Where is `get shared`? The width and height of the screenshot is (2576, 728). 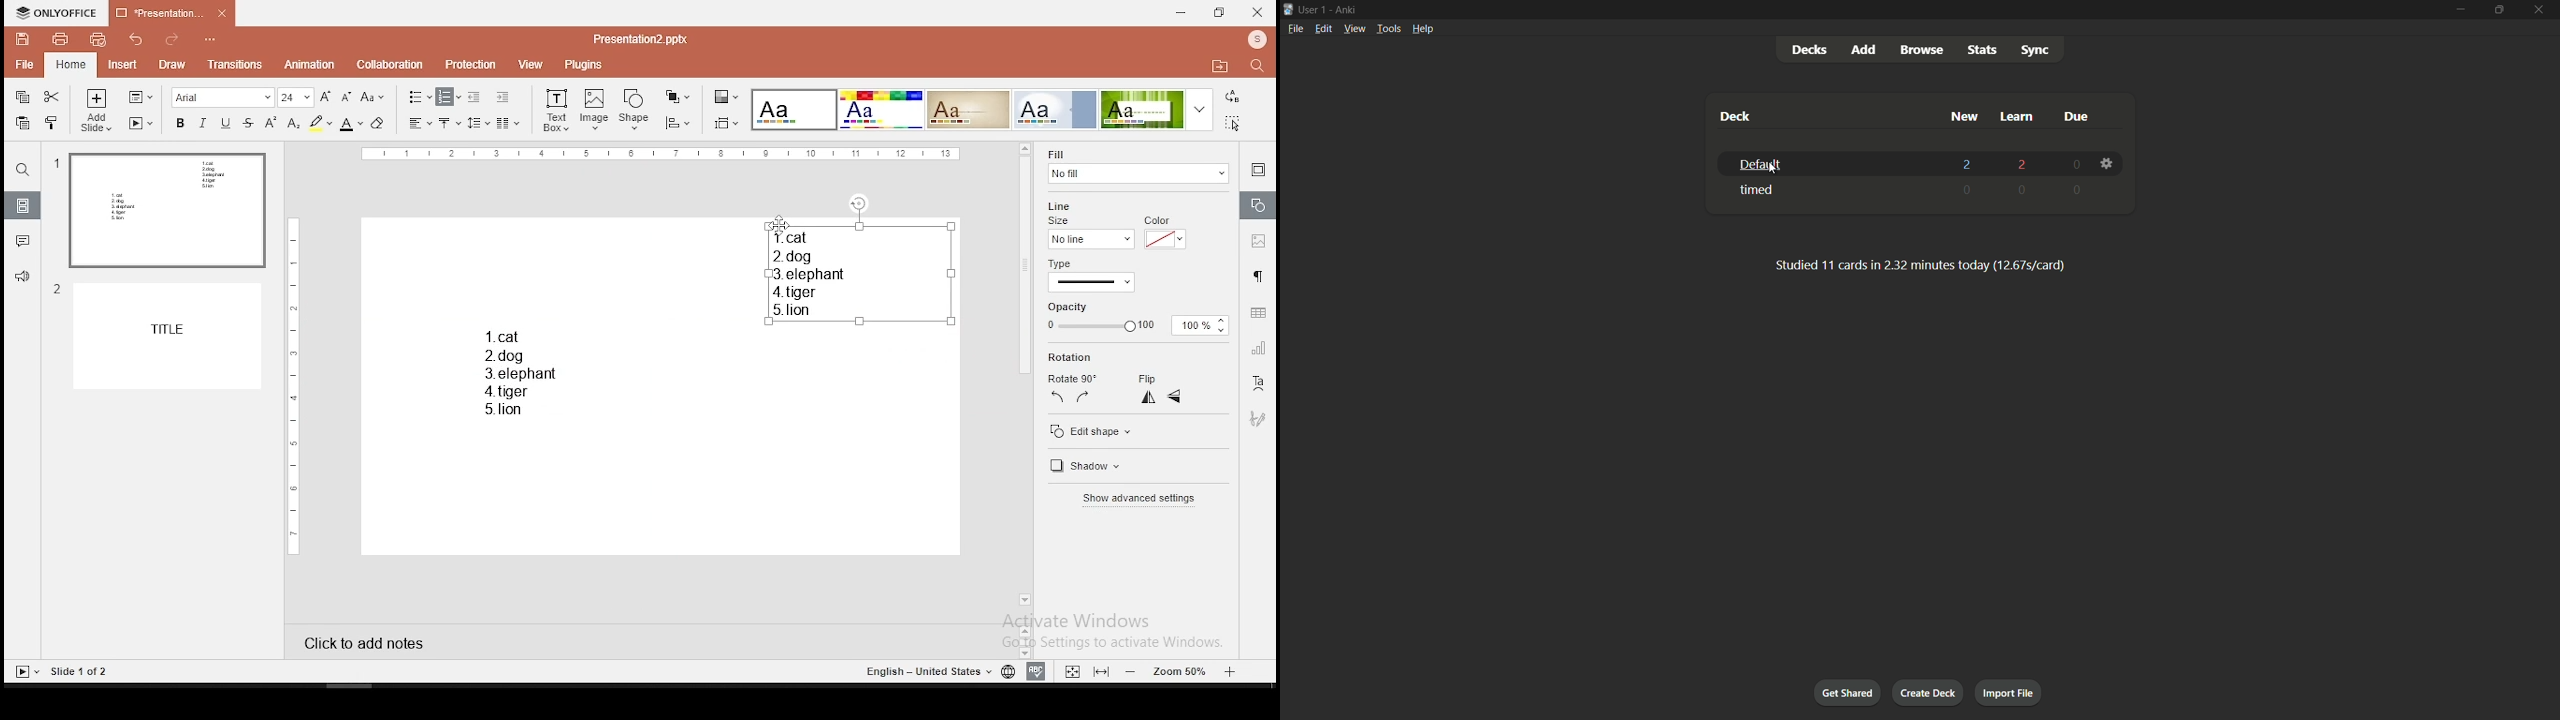
get shared is located at coordinates (1846, 693).